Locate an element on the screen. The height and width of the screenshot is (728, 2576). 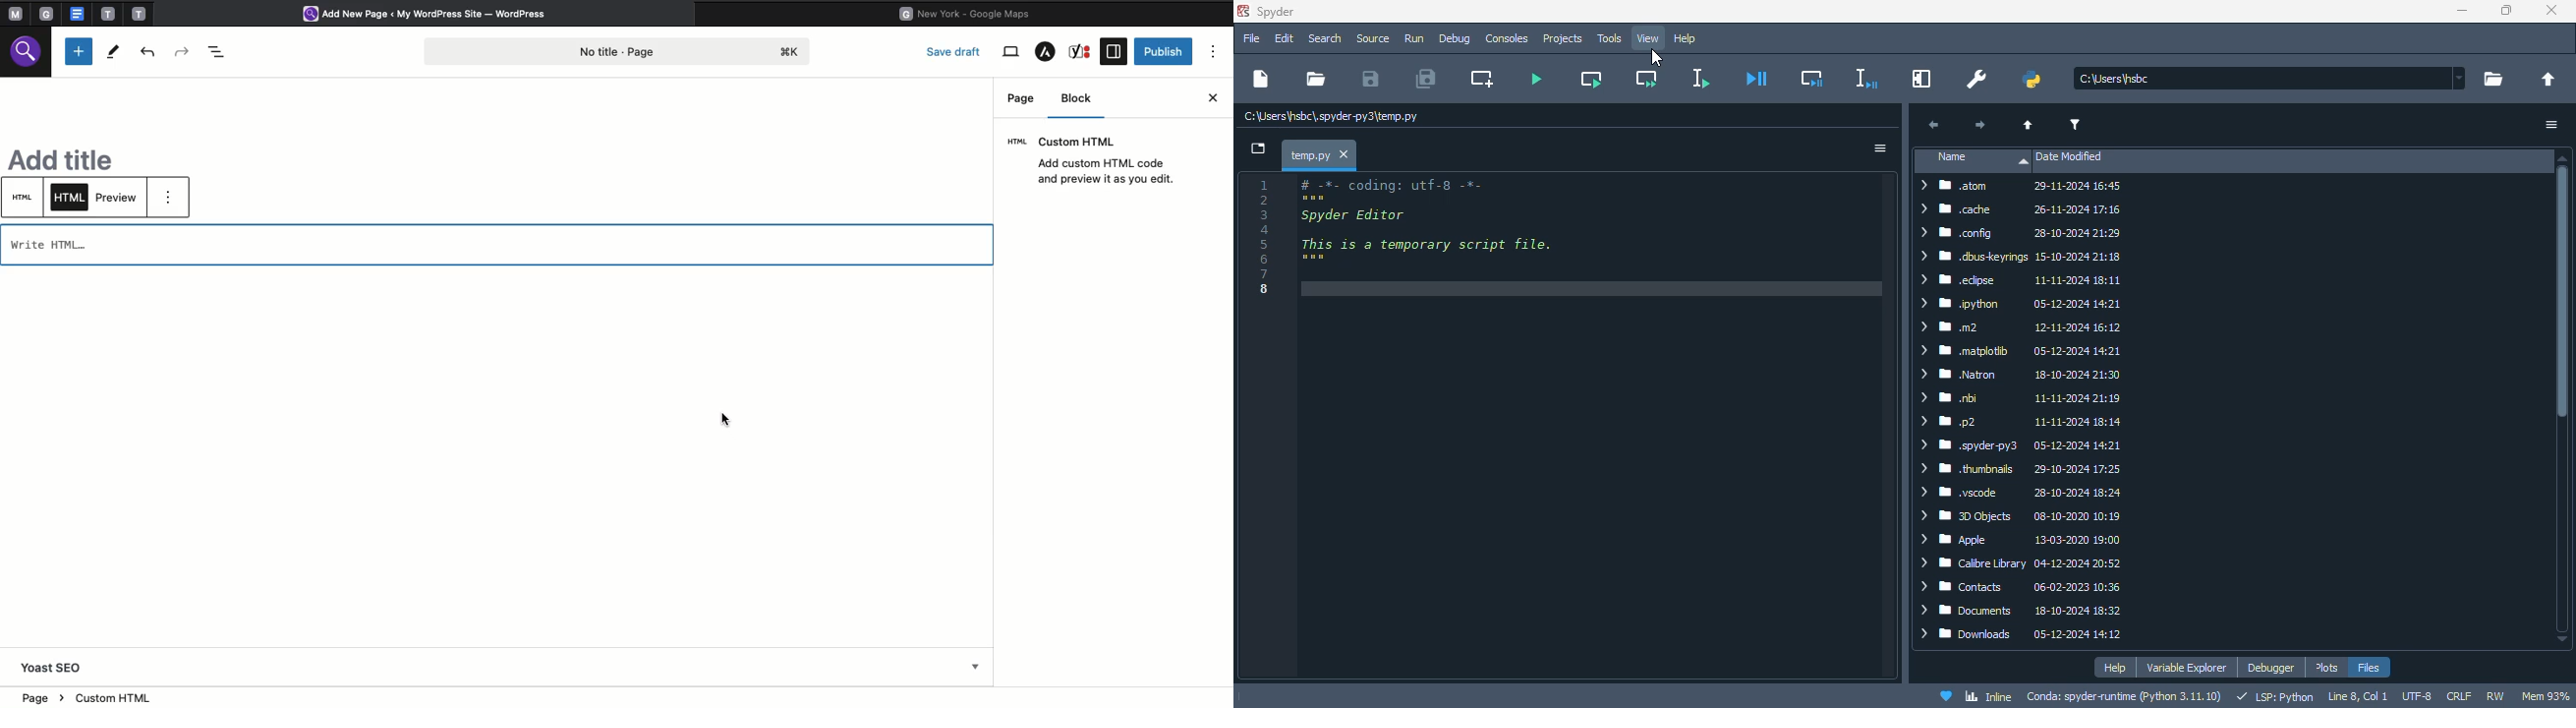
Close is located at coordinates (1214, 96).